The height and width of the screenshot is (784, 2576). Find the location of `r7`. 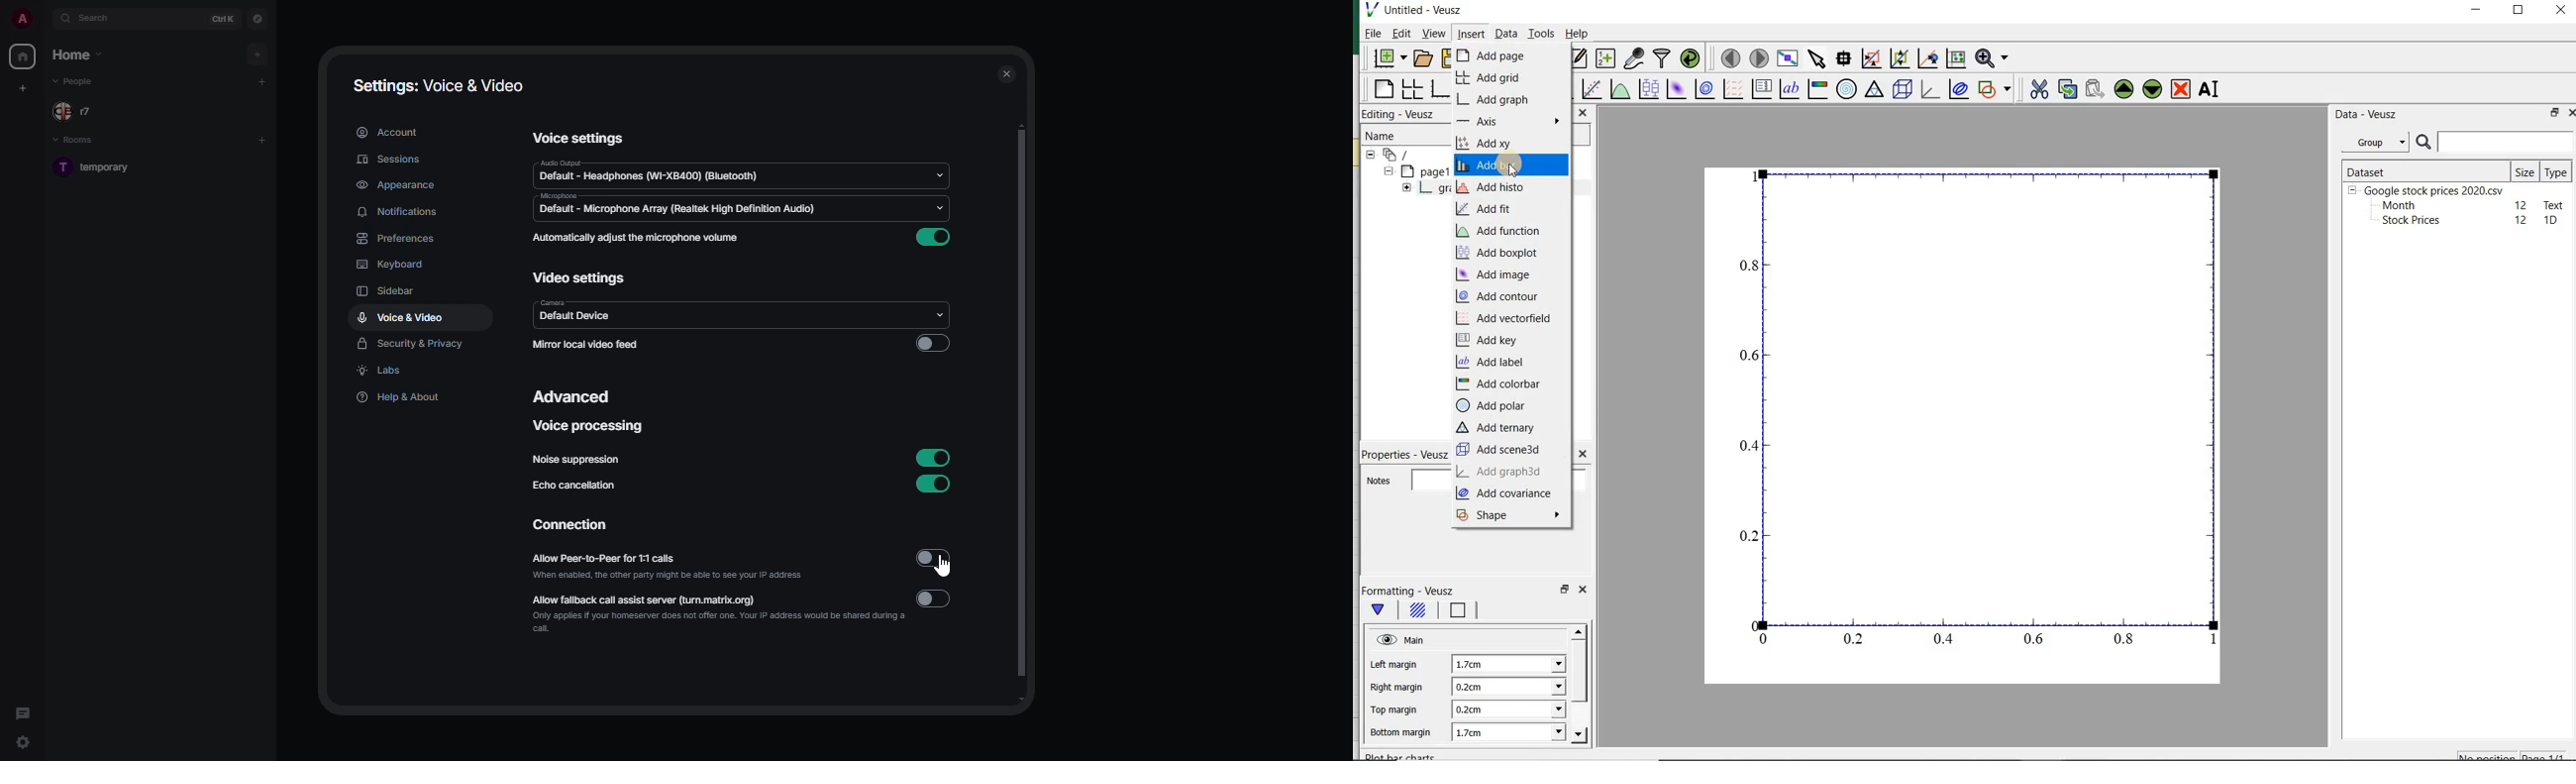

r7 is located at coordinates (80, 110).